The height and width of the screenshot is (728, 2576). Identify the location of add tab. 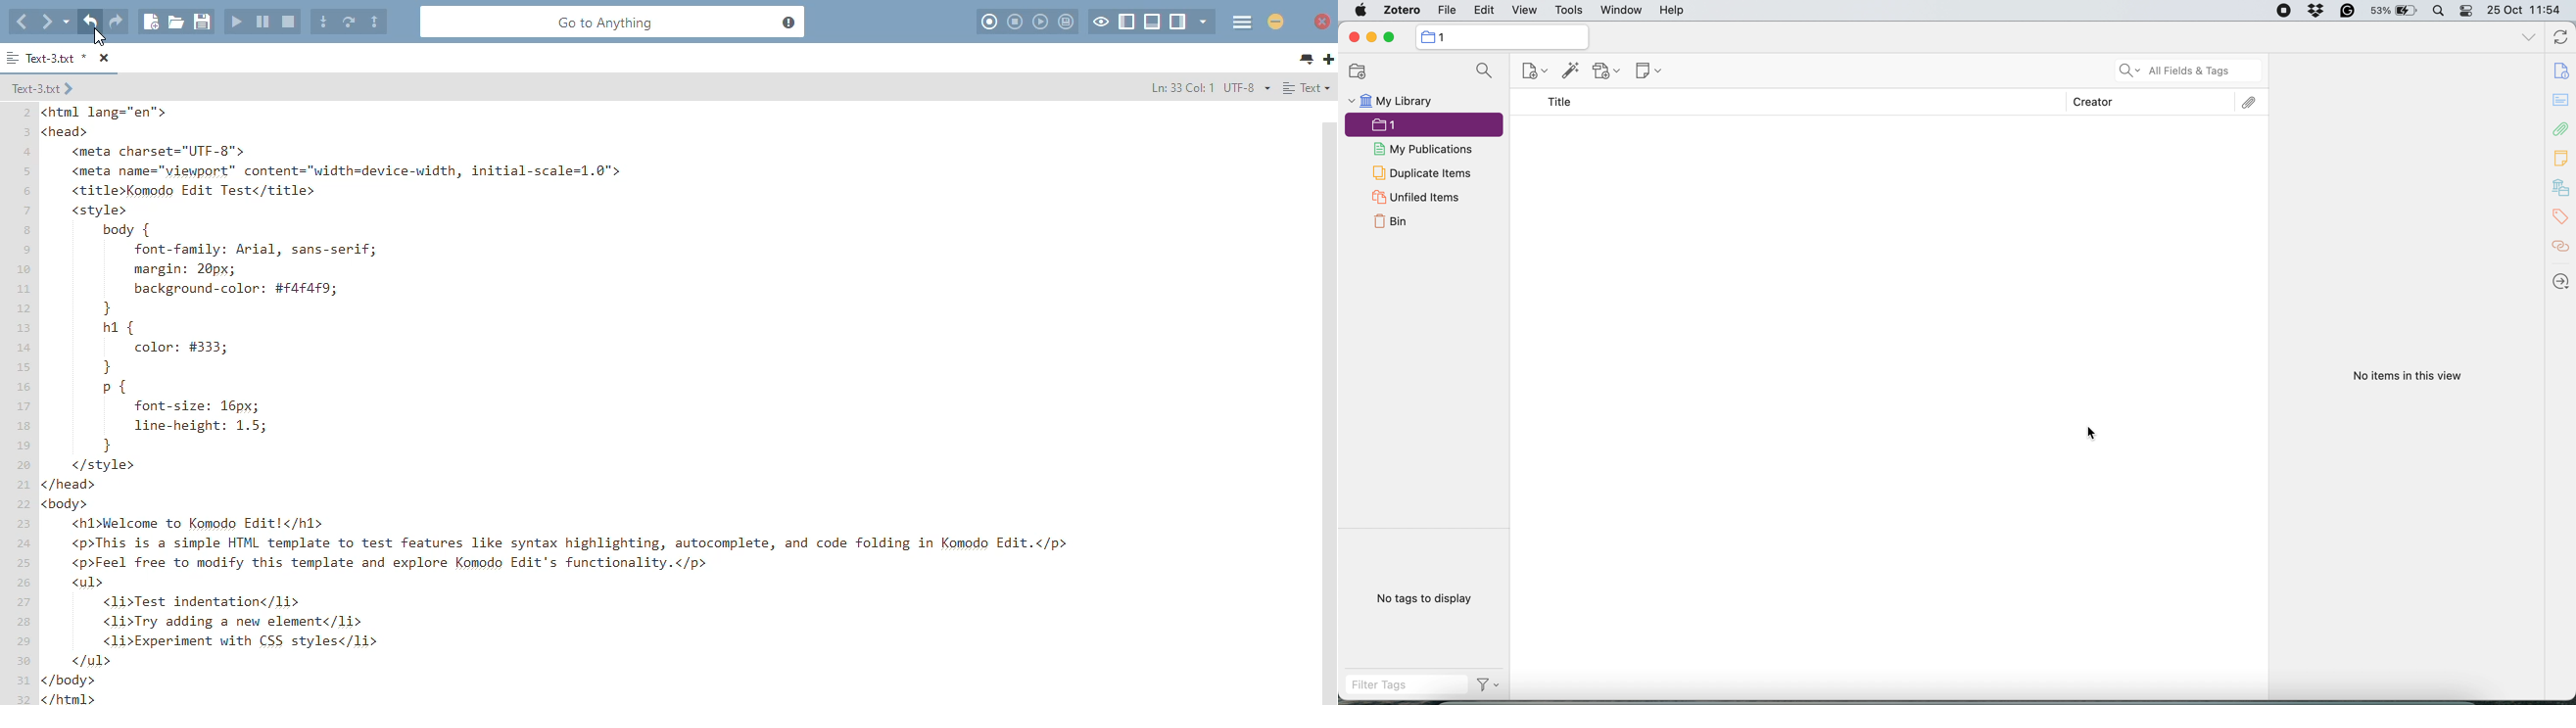
(1328, 60).